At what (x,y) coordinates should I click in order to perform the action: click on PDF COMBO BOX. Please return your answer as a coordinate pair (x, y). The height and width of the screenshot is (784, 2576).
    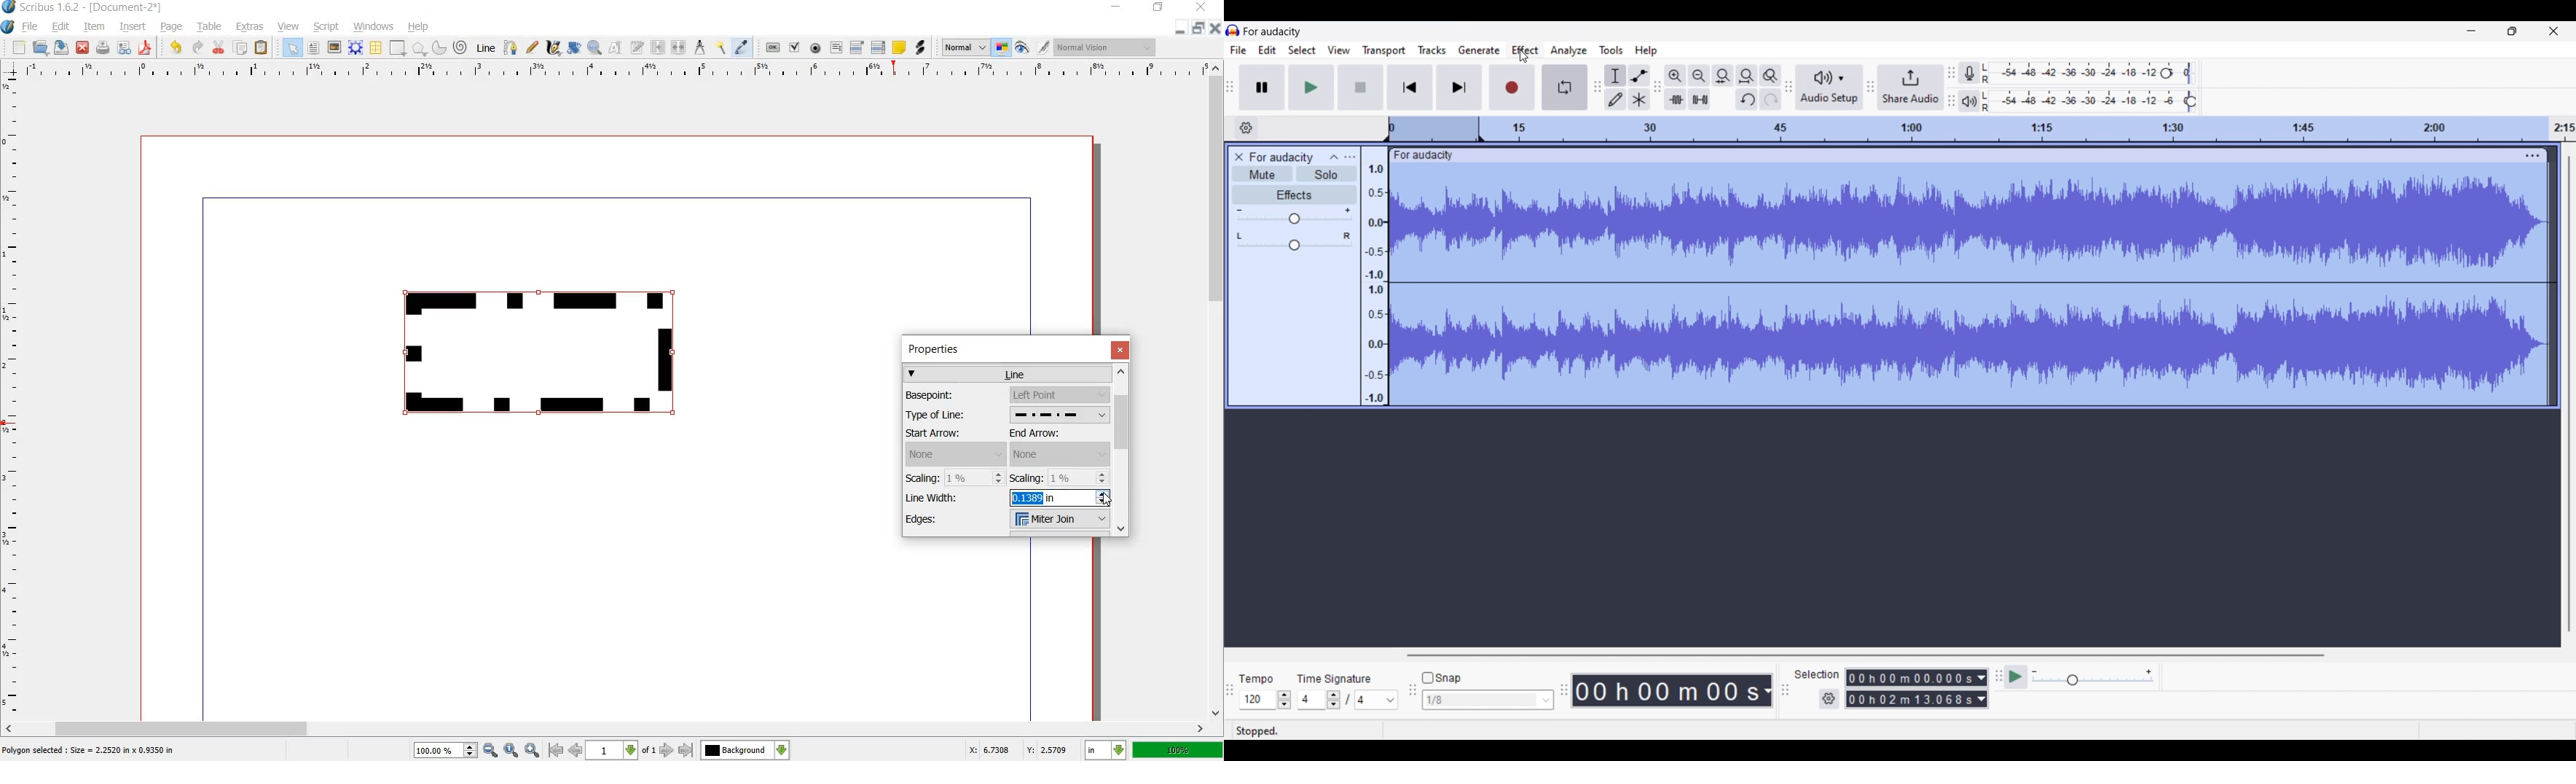
    Looking at the image, I should click on (856, 47).